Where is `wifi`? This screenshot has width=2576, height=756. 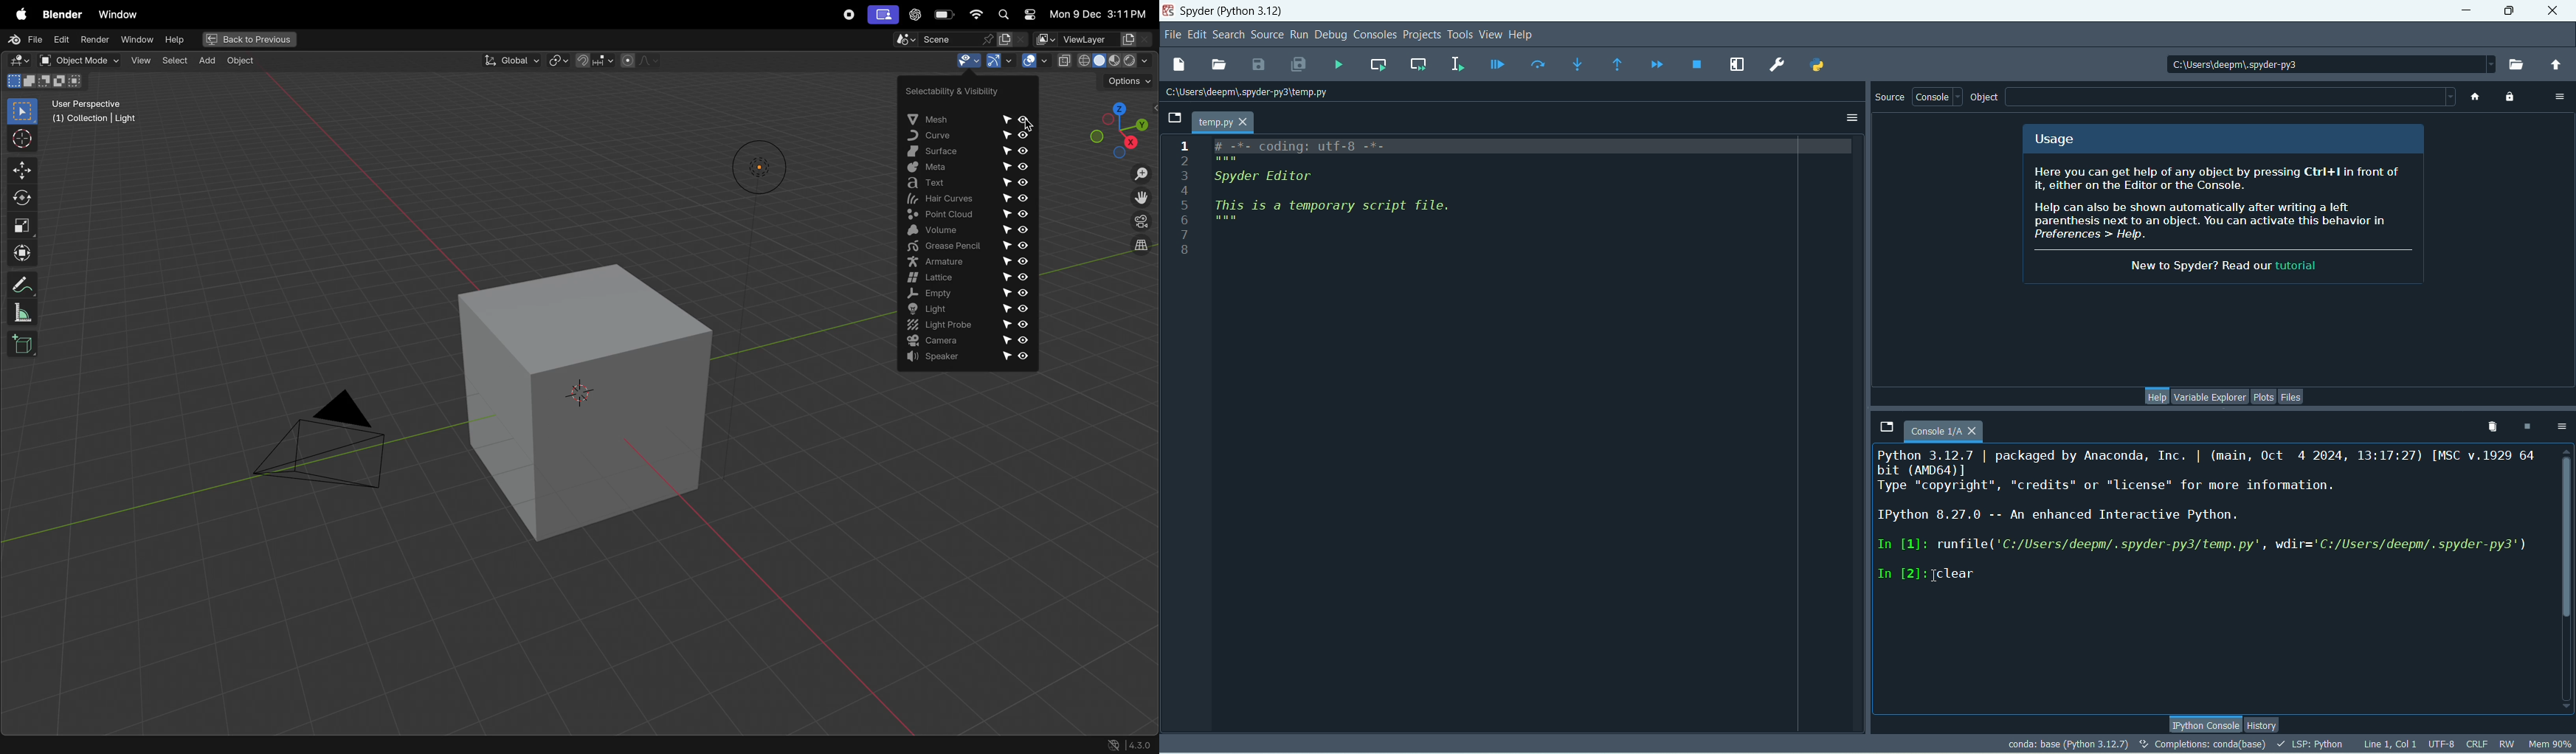 wifi is located at coordinates (974, 15).